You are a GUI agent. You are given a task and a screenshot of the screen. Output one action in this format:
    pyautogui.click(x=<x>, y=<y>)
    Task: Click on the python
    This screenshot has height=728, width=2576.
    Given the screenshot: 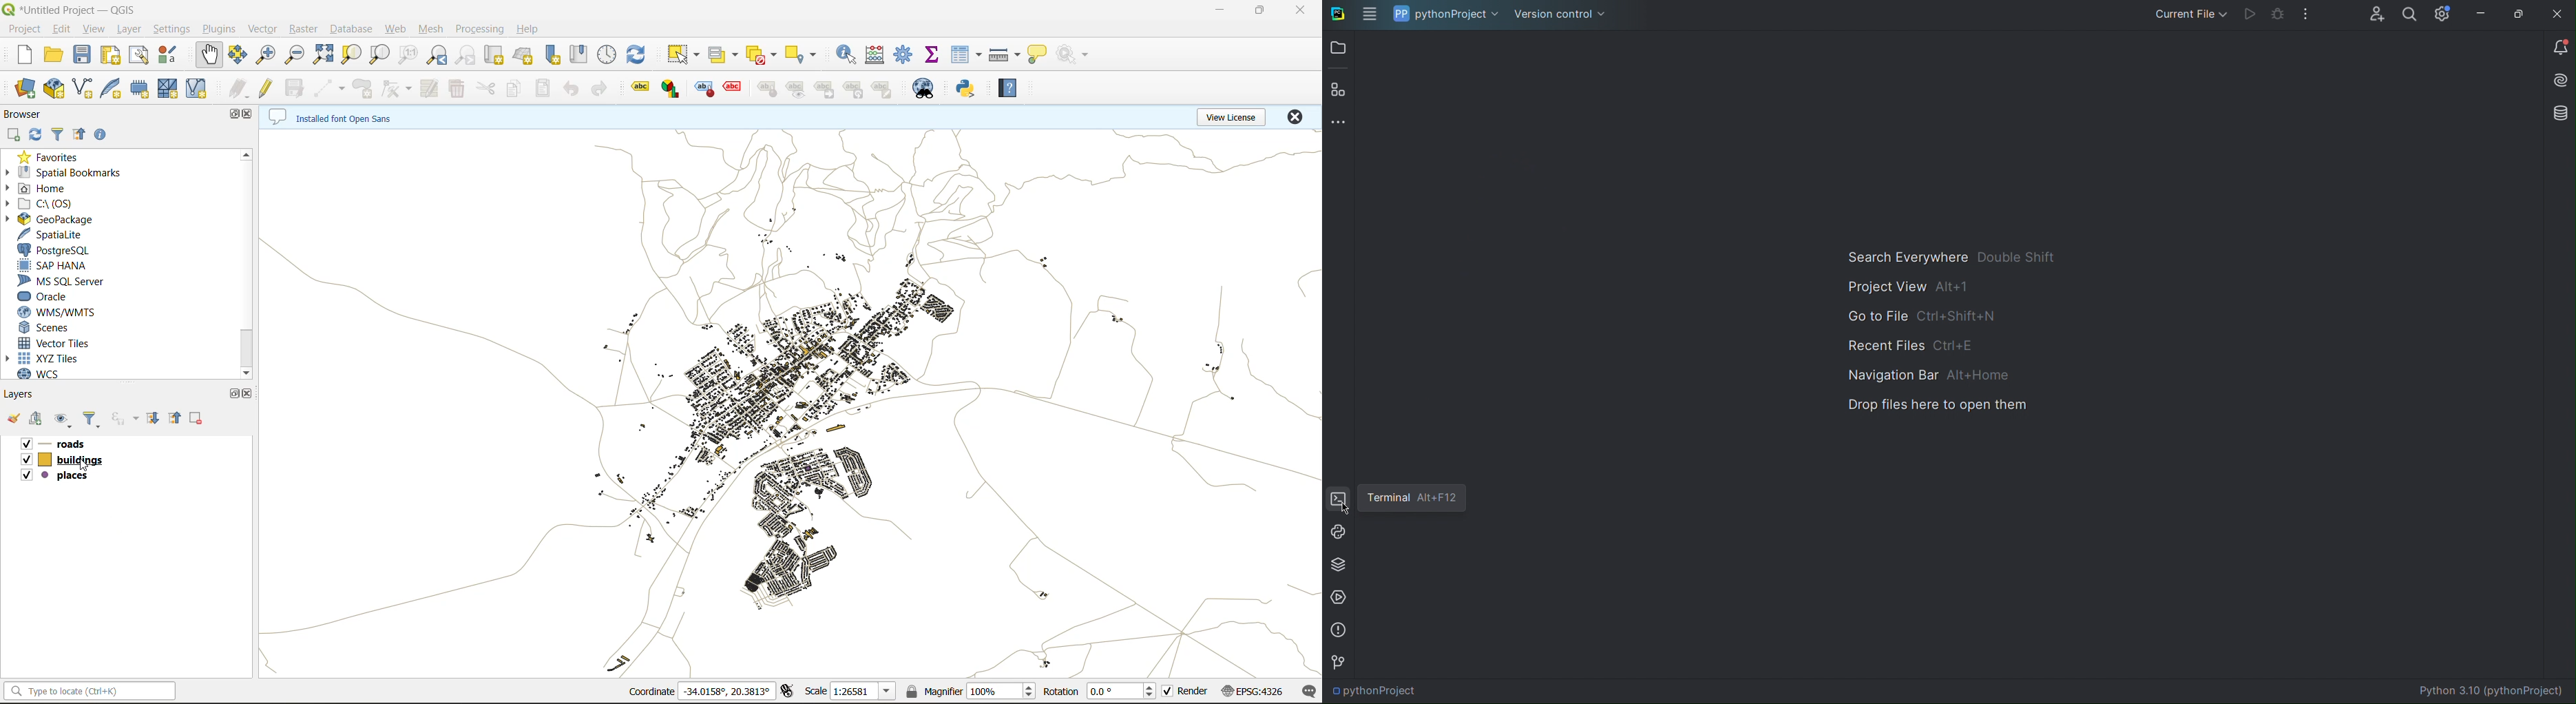 What is the action you would take?
    pyautogui.click(x=965, y=90)
    